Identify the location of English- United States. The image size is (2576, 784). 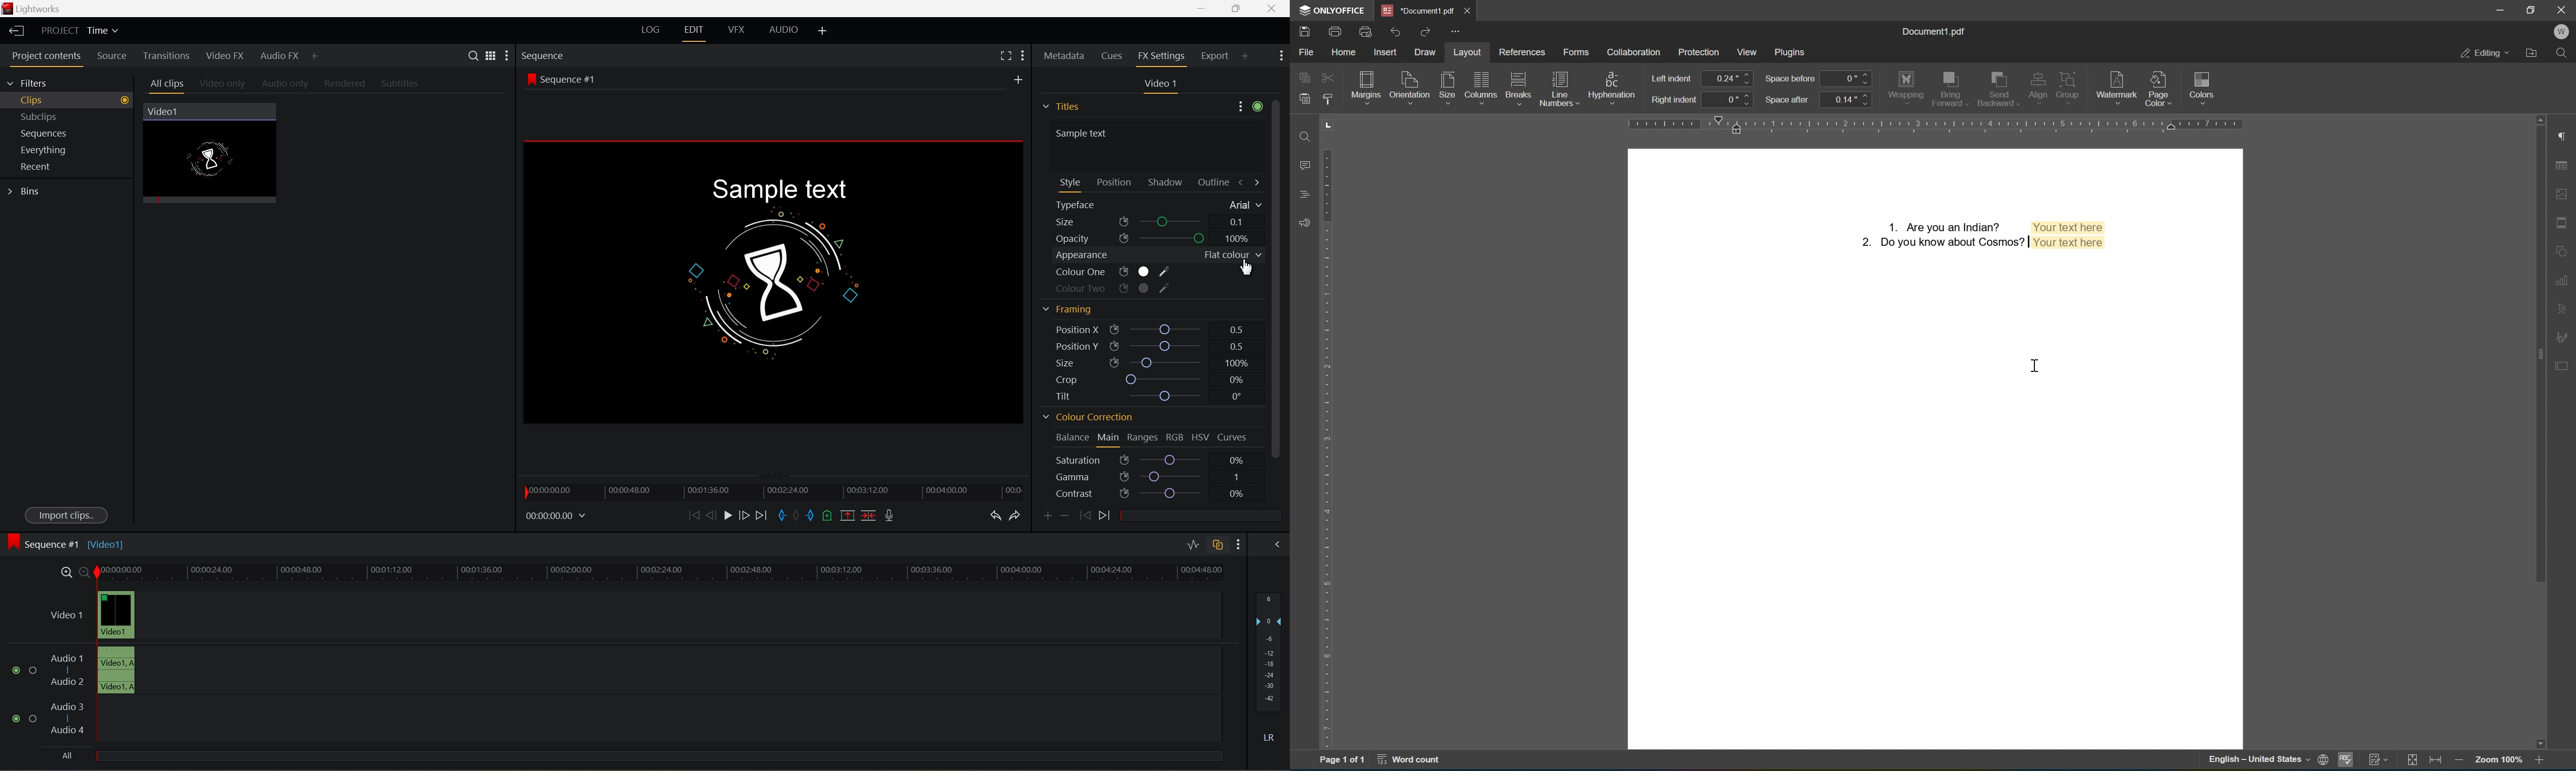
(2266, 760).